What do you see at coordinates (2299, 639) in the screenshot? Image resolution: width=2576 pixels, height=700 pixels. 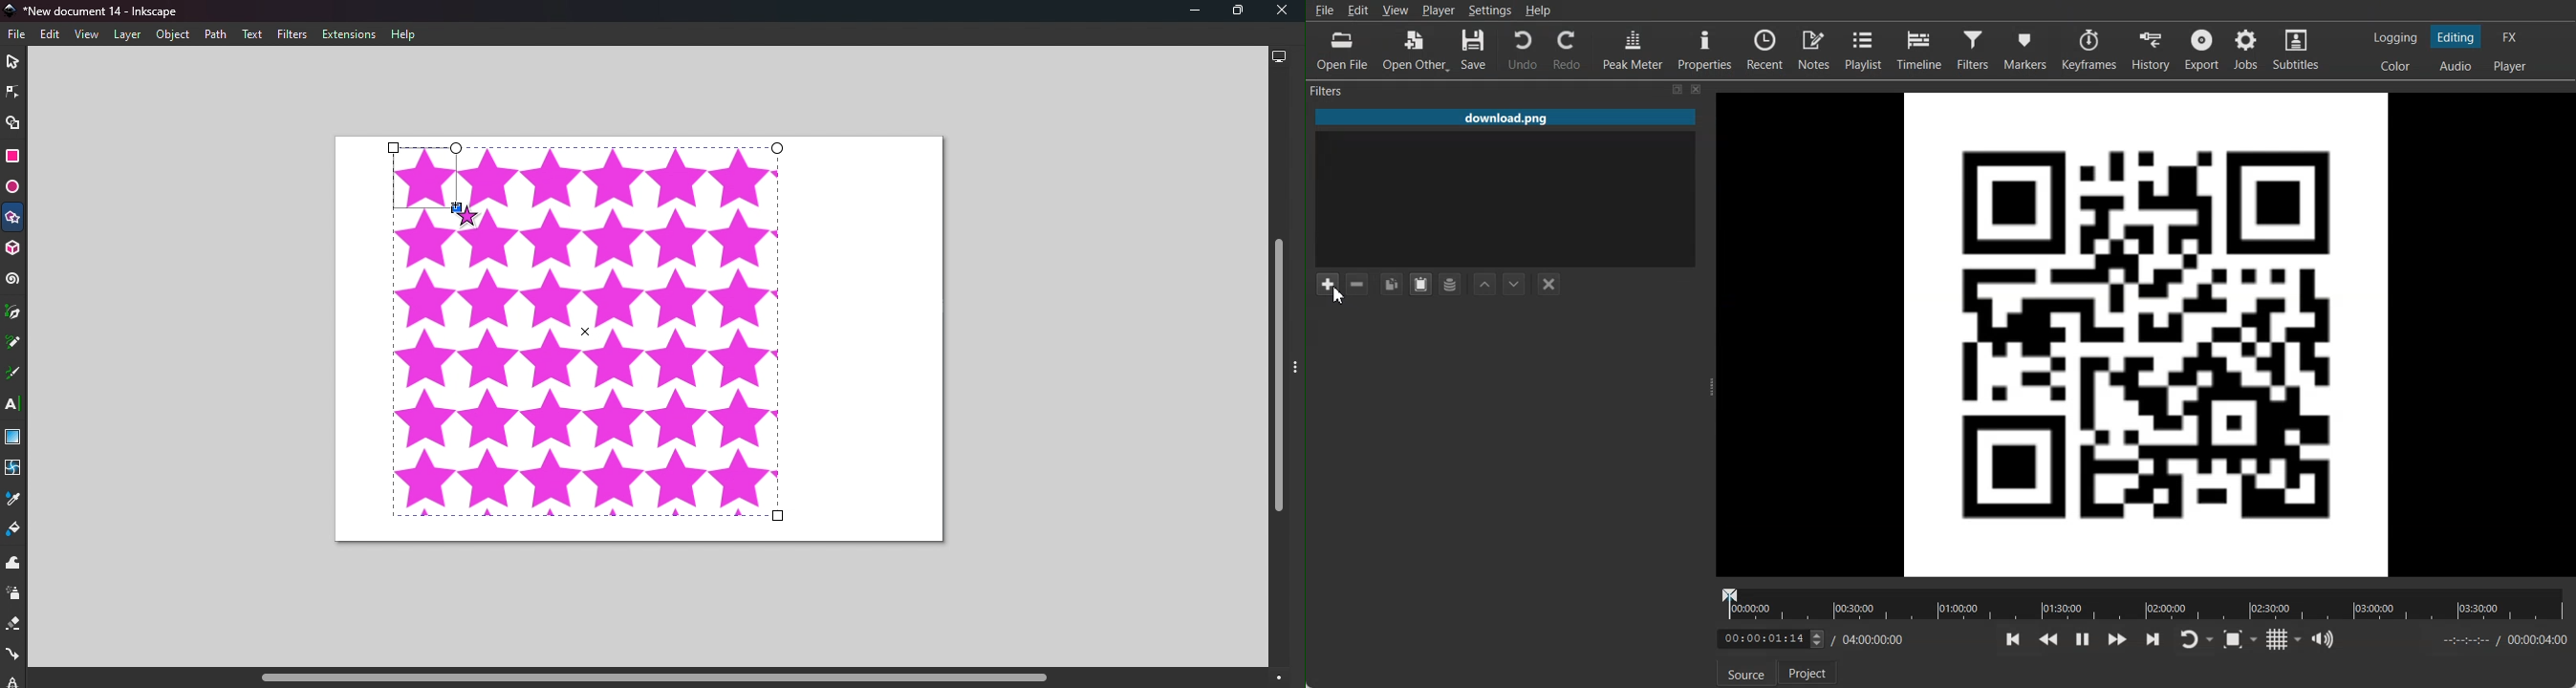 I see `Drop down box` at bounding box center [2299, 639].